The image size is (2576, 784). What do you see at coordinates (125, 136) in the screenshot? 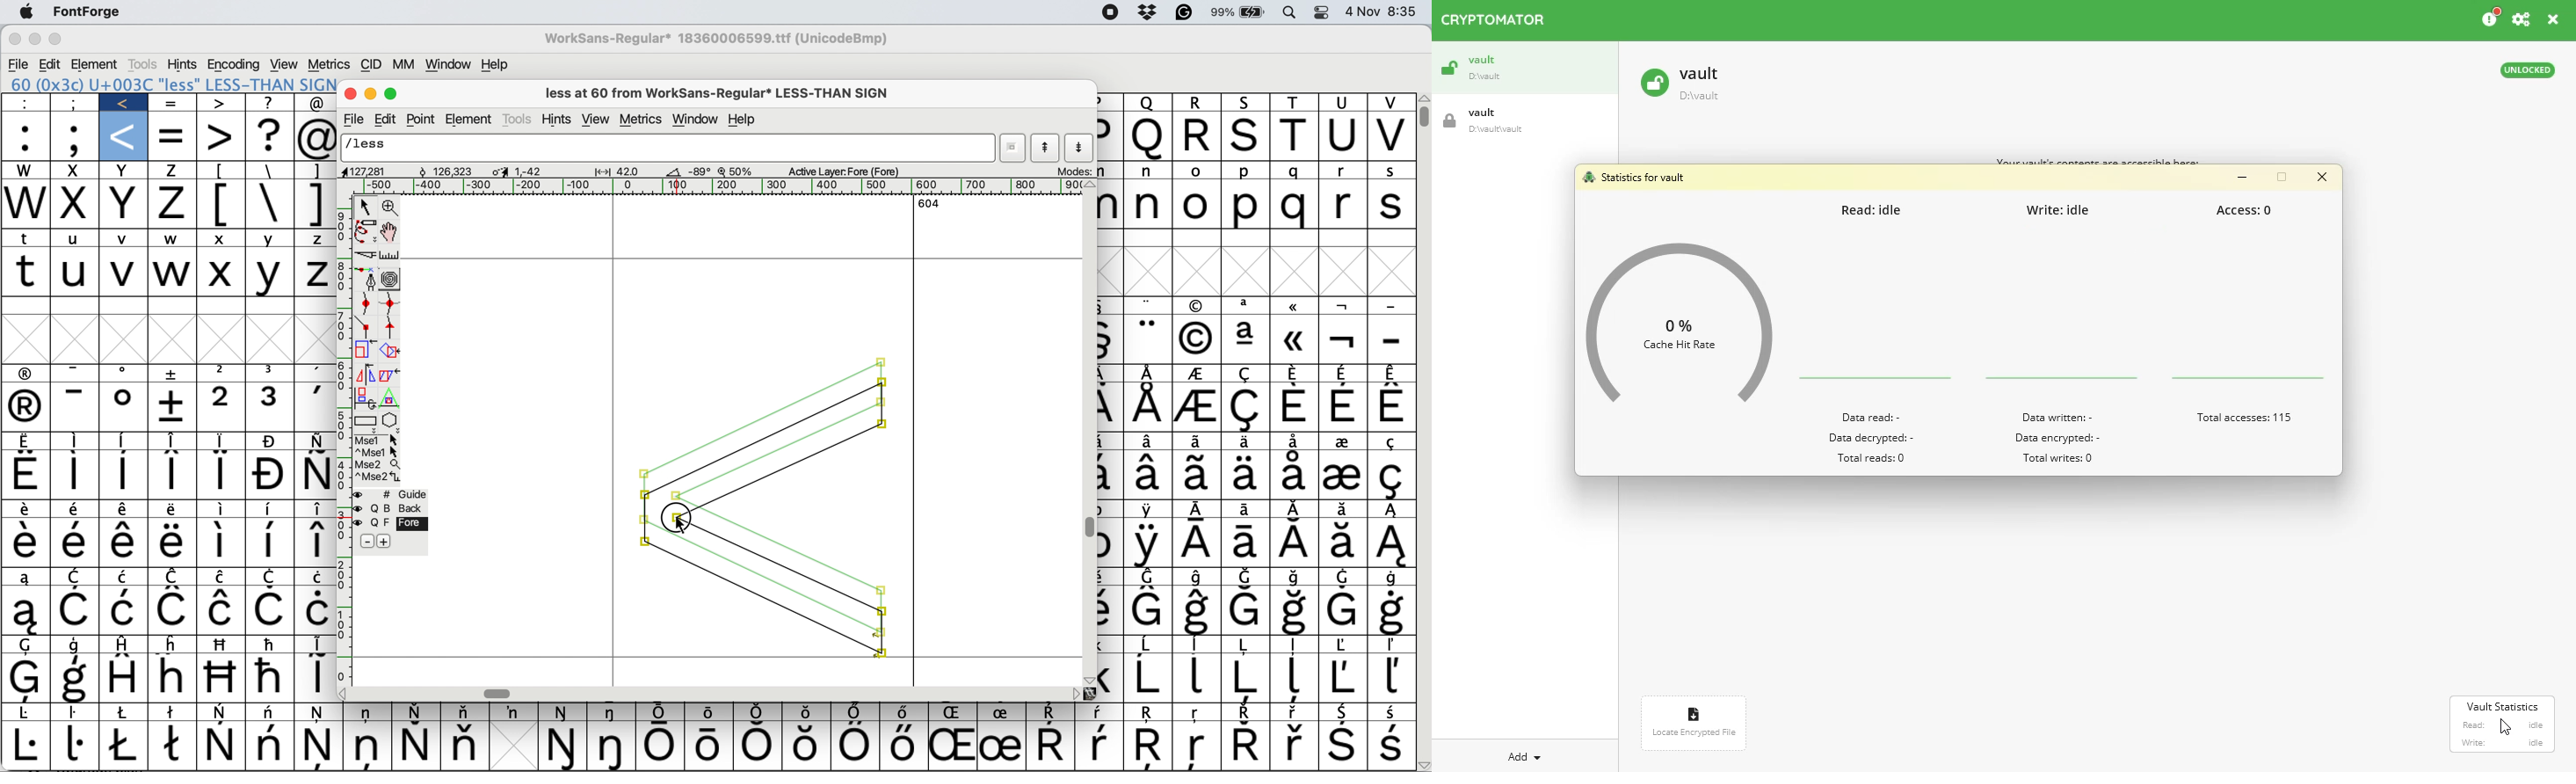
I see `<` at bounding box center [125, 136].